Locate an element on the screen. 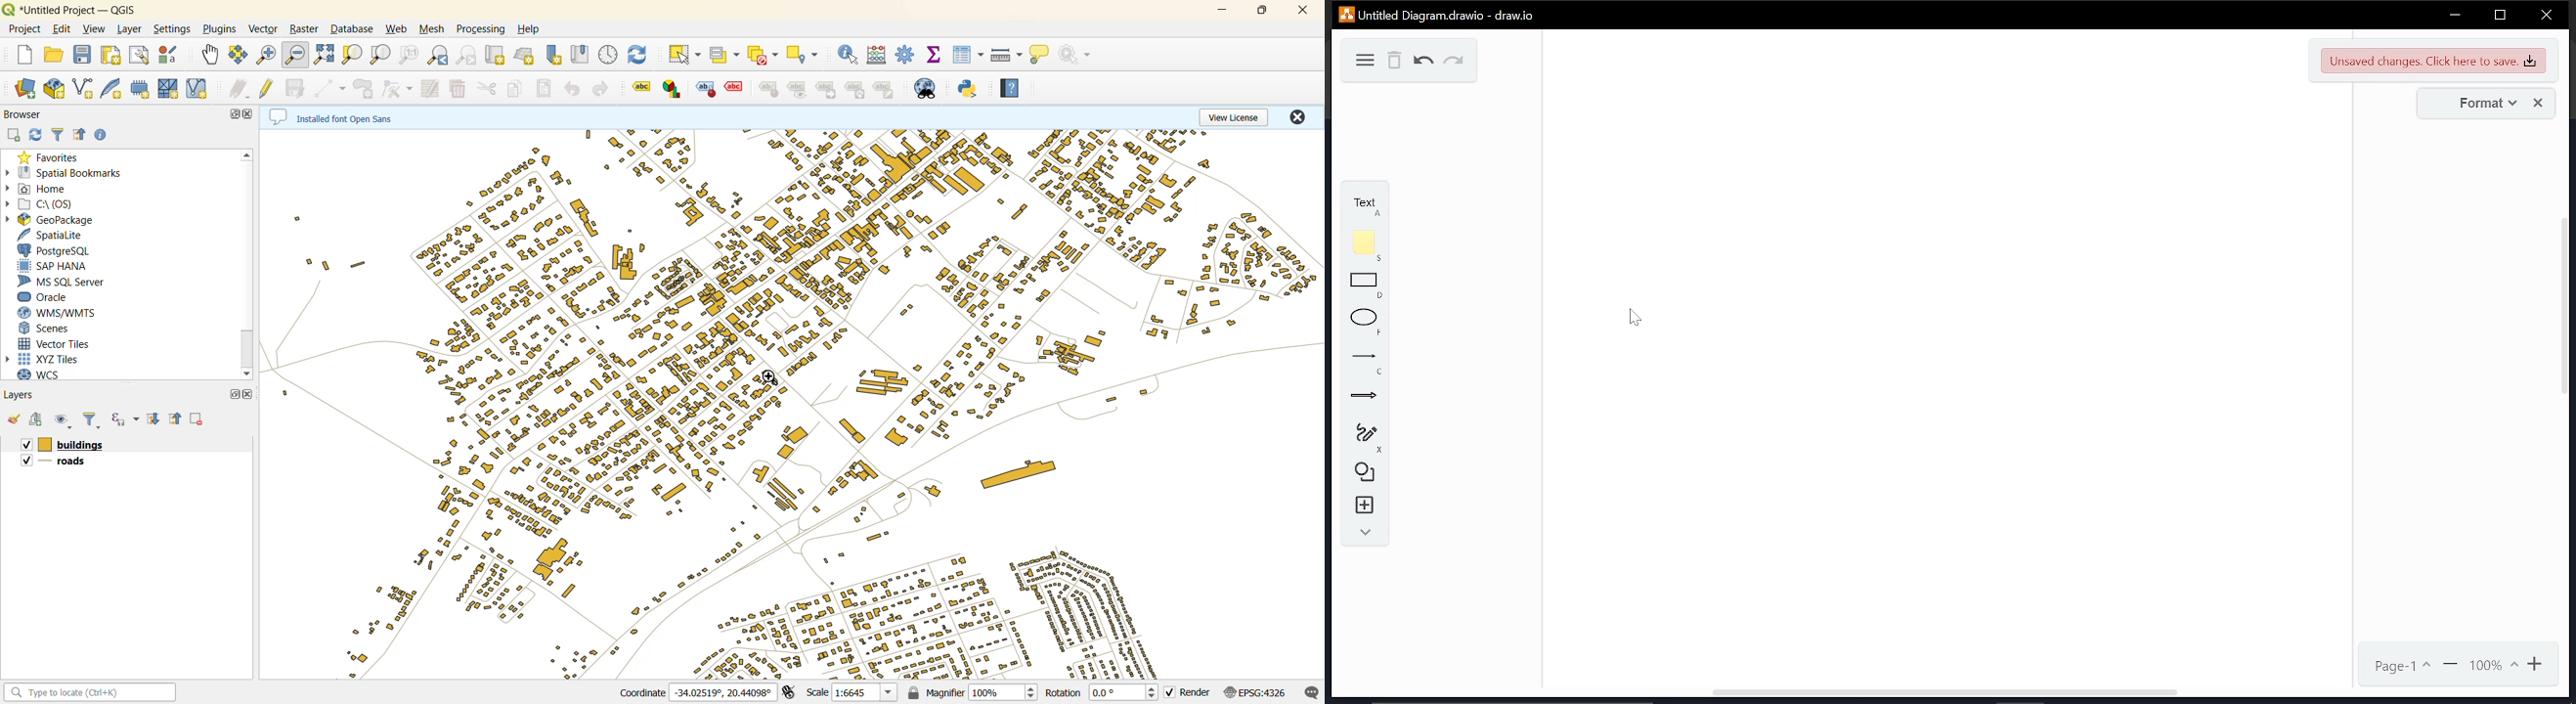 Image resolution: width=2576 pixels, height=728 pixels. Metadata is located at coordinates (279, 114).